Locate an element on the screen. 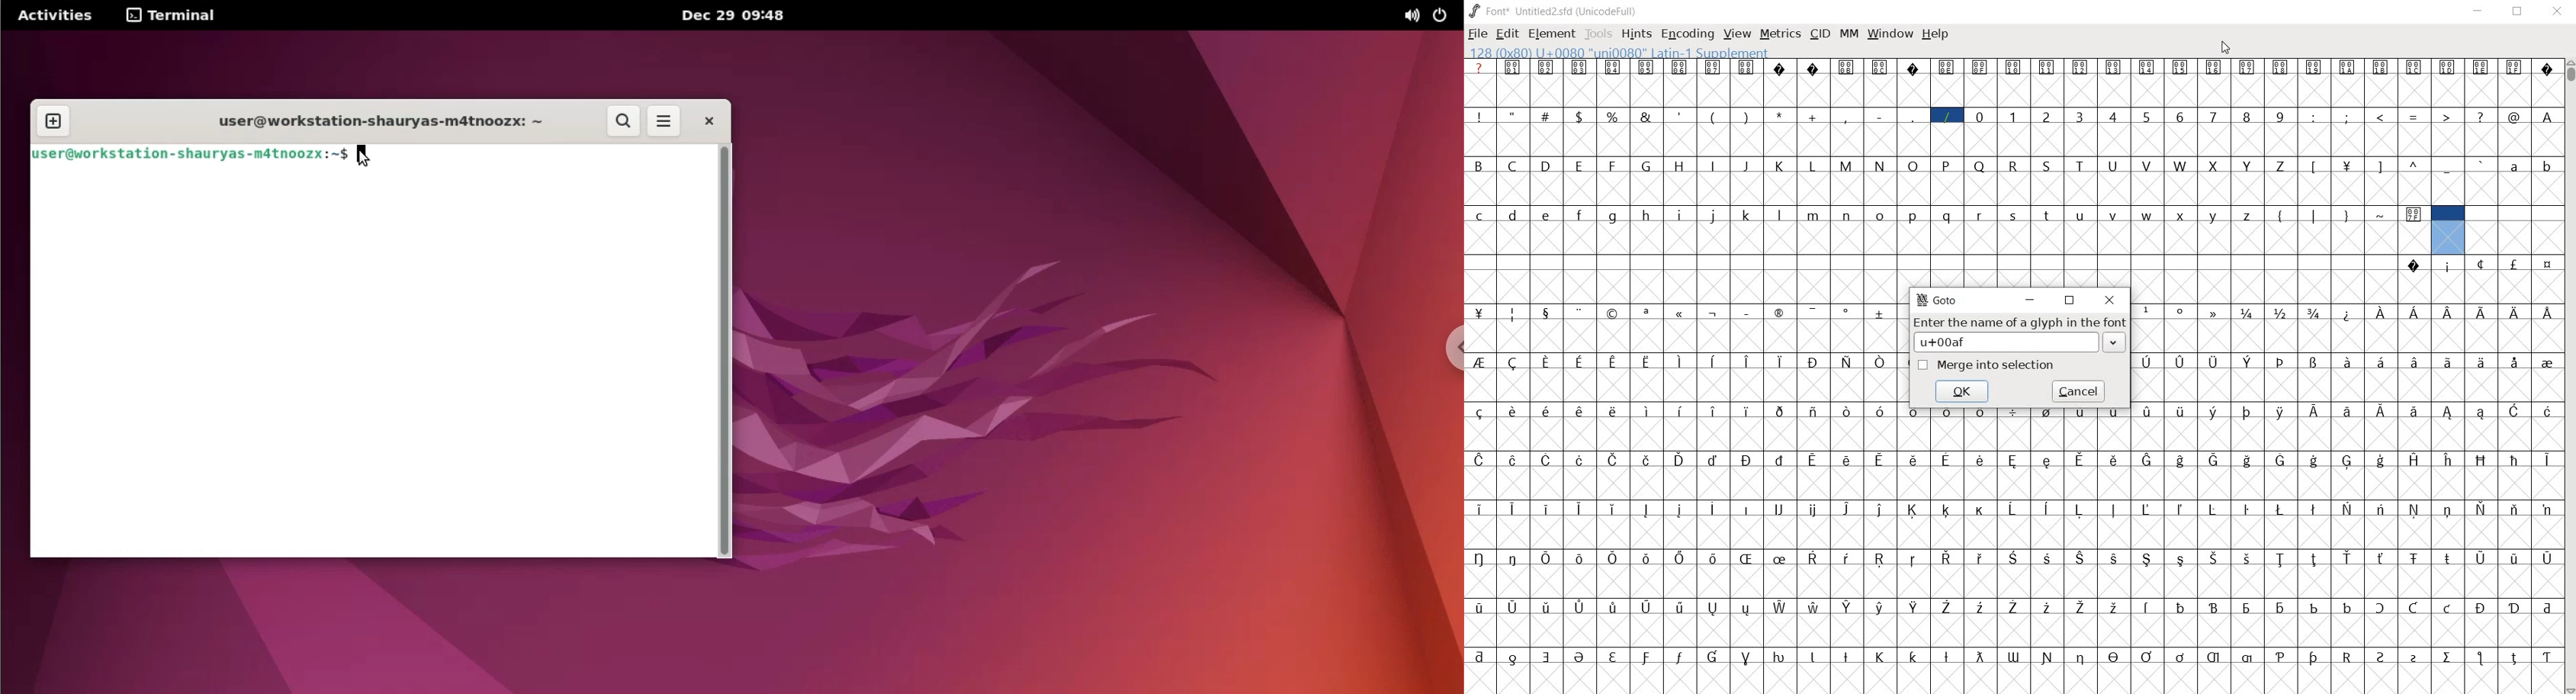 The width and height of the screenshot is (2576, 700). Symbol is located at coordinates (1479, 412).